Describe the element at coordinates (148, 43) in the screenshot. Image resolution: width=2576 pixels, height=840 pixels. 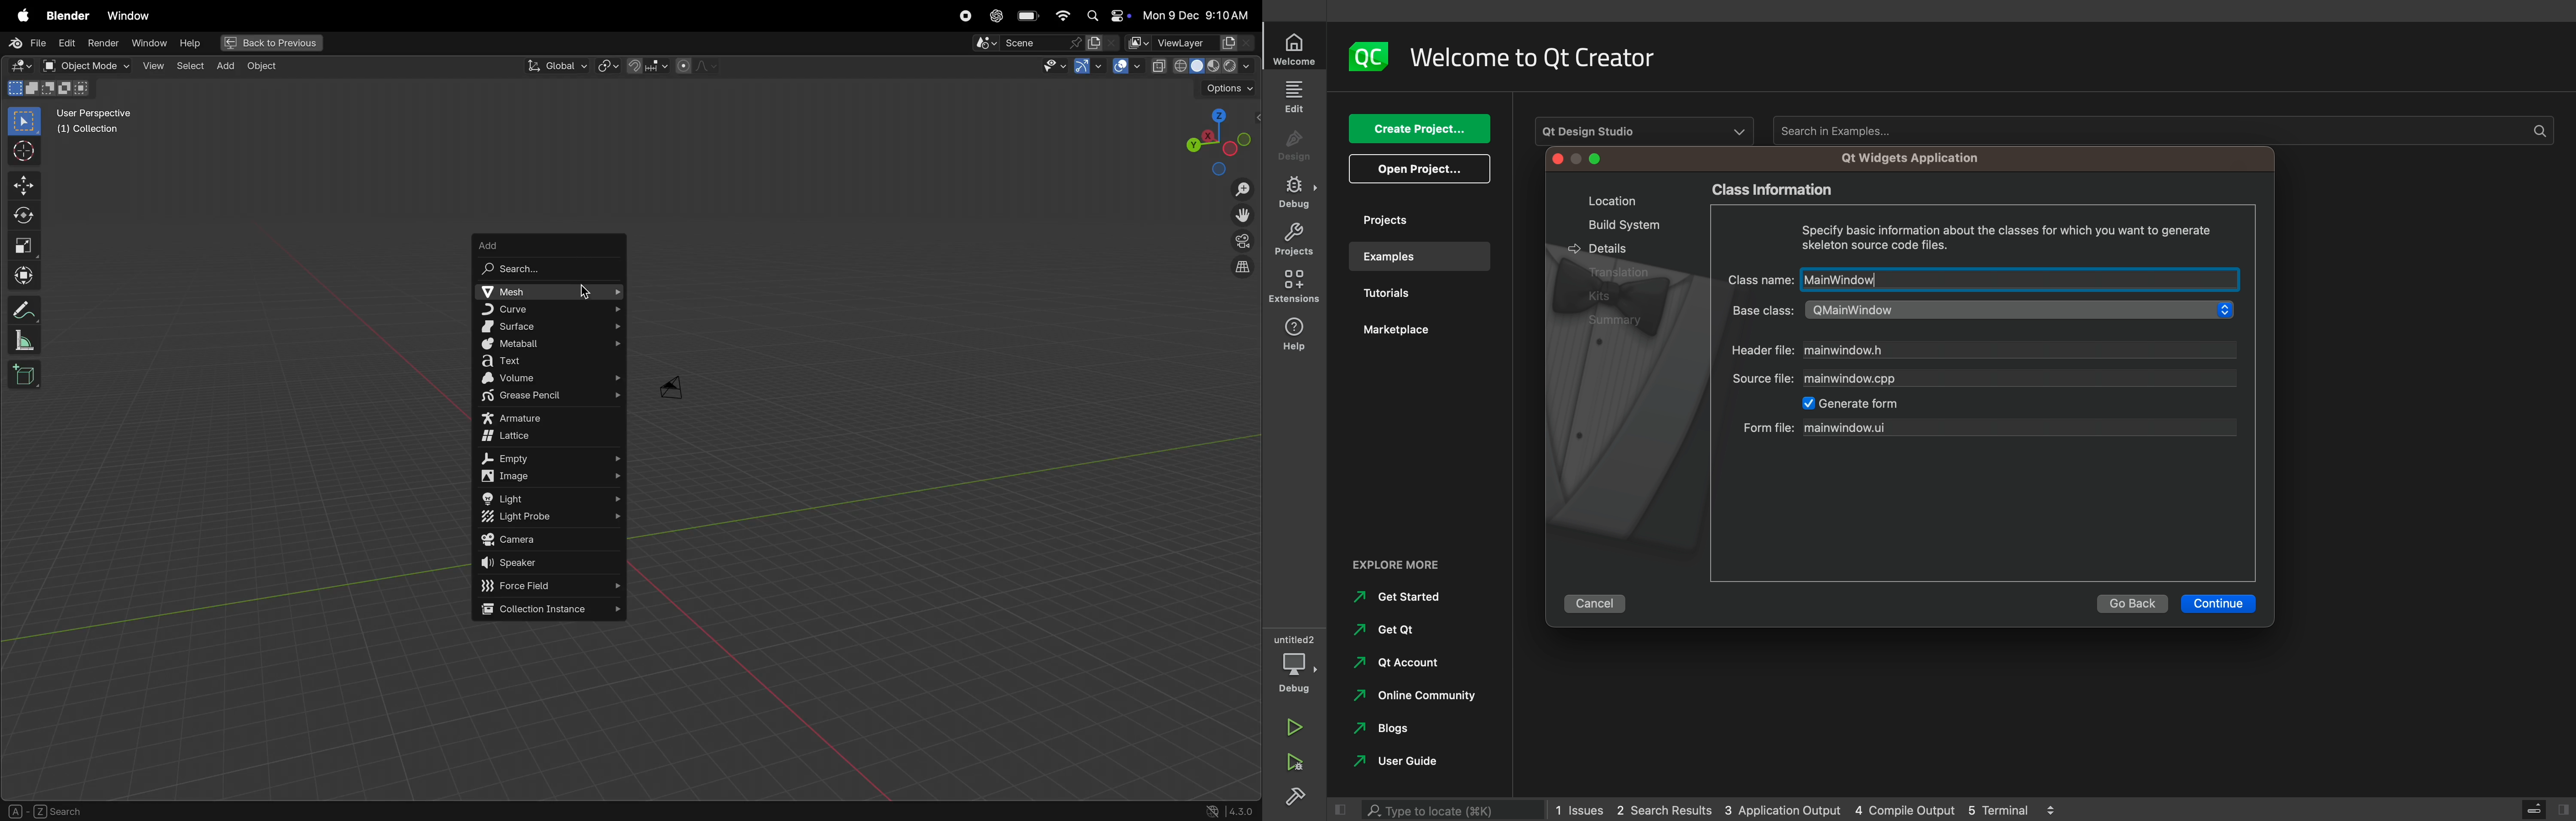
I see `window` at that location.